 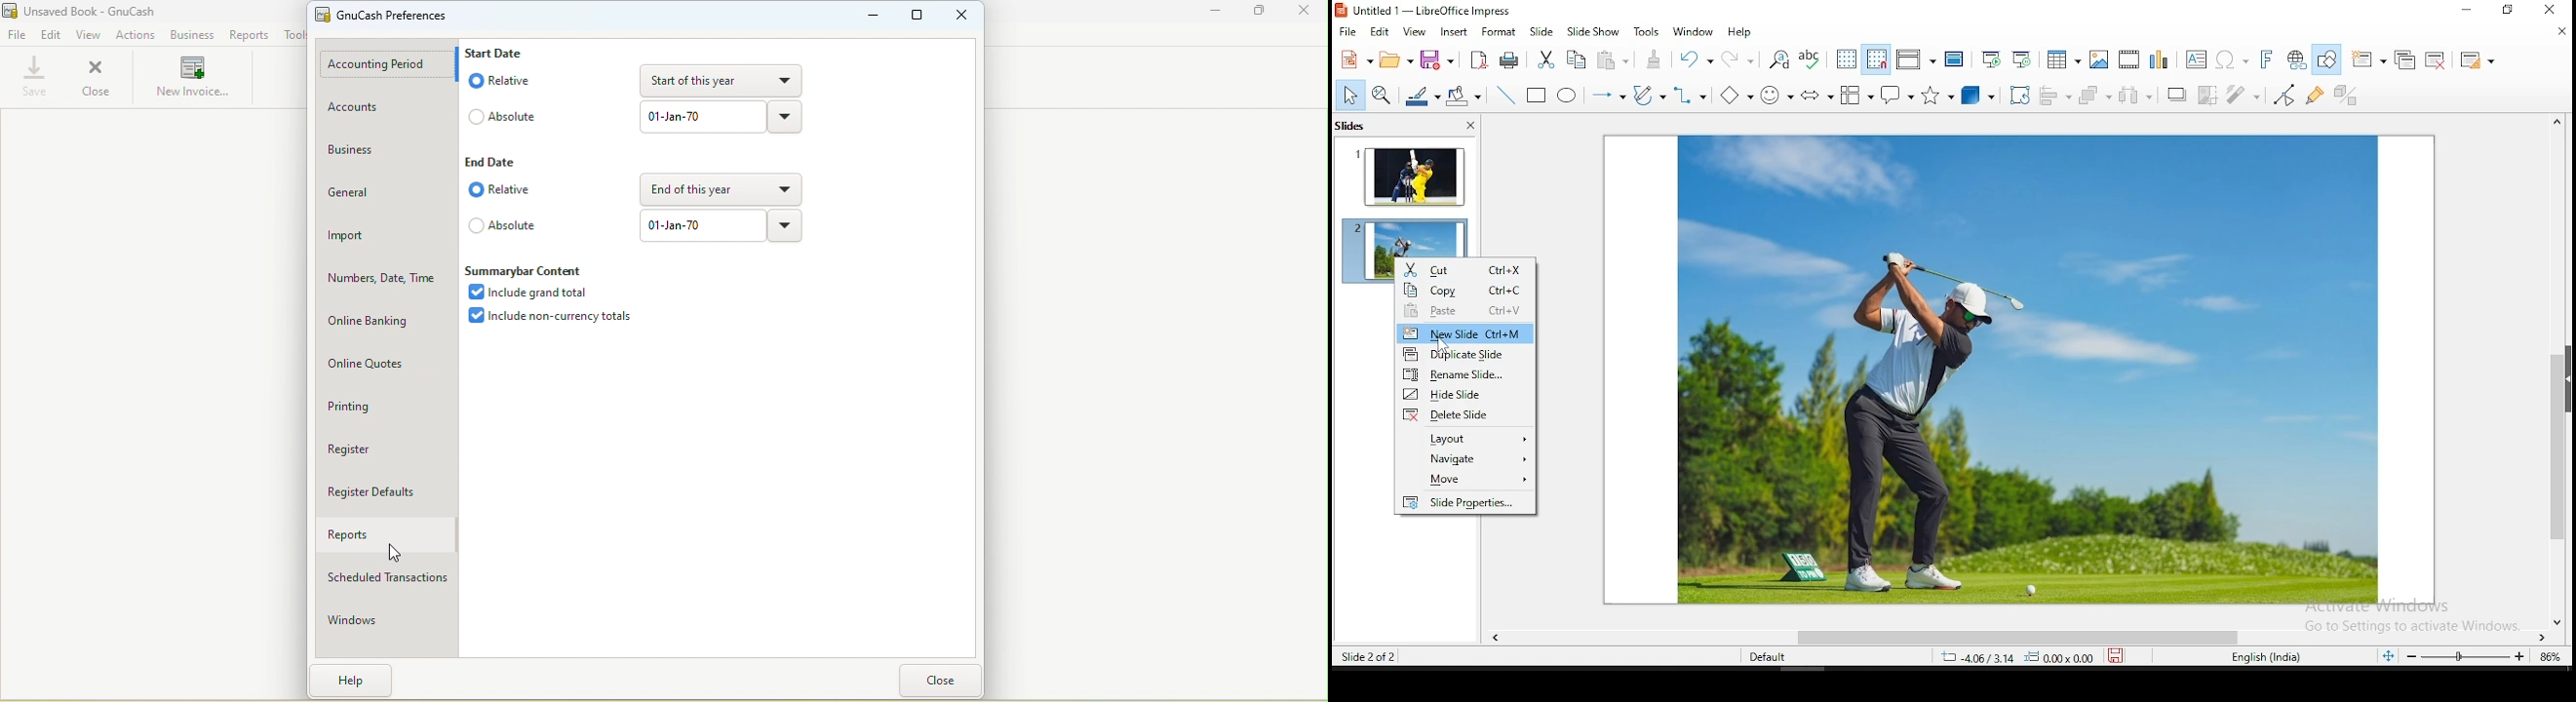 What do you see at coordinates (379, 446) in the screenshot?
I see `Register` at bounding box center [379, 446].